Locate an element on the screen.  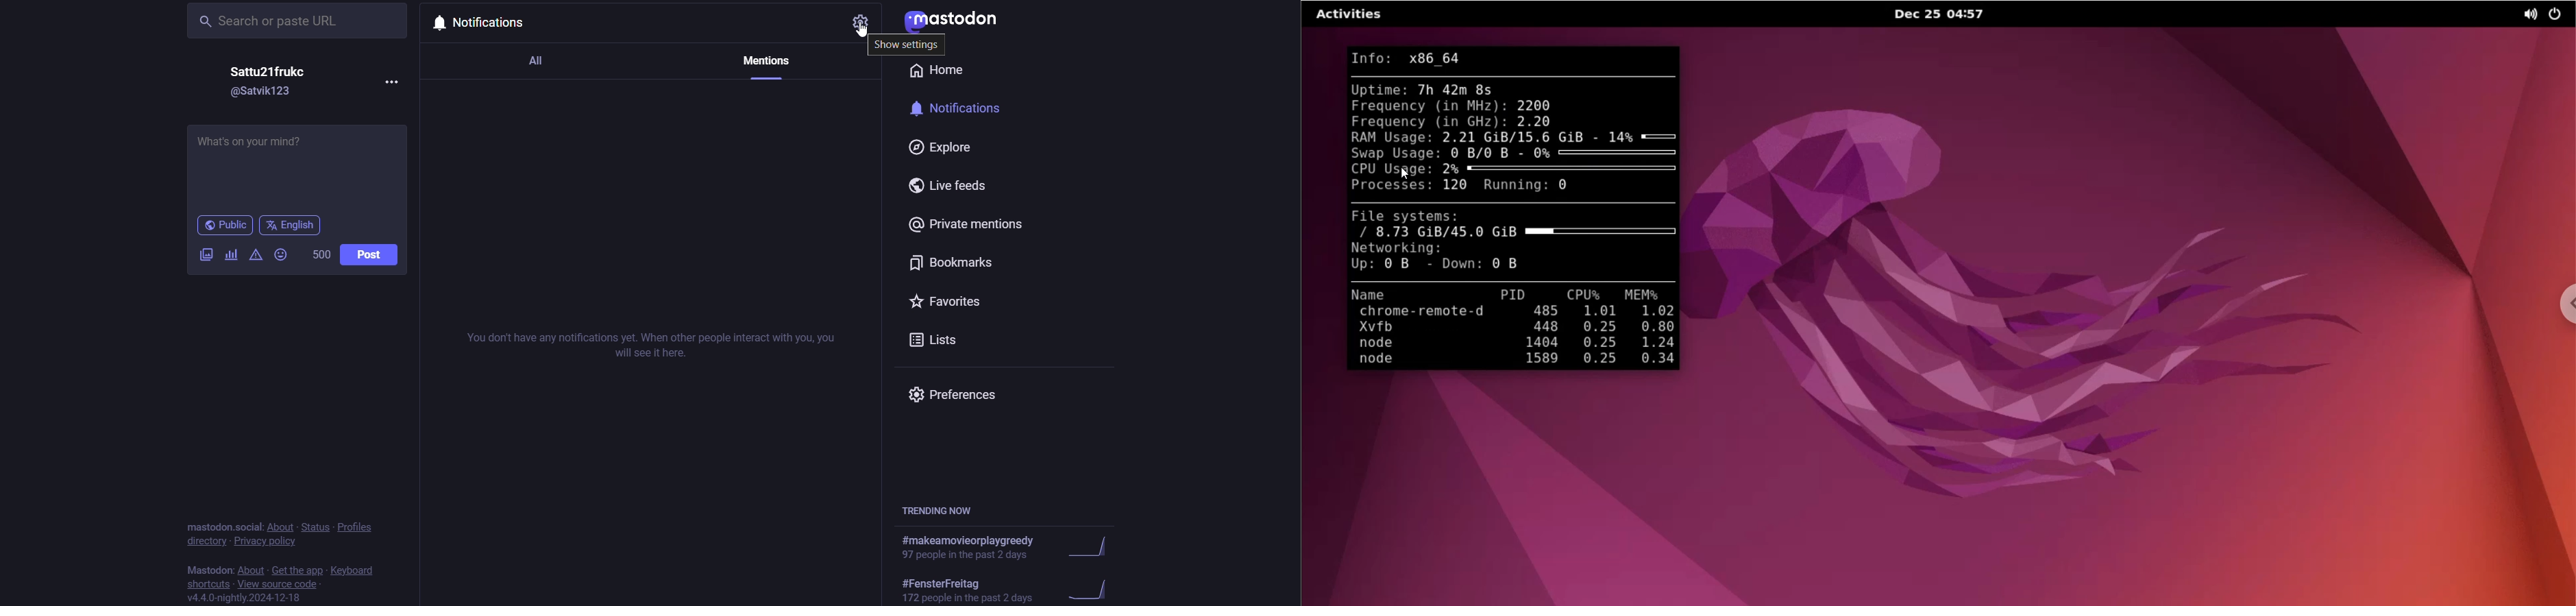
mastodon.social is located at coordinates (219, 527).